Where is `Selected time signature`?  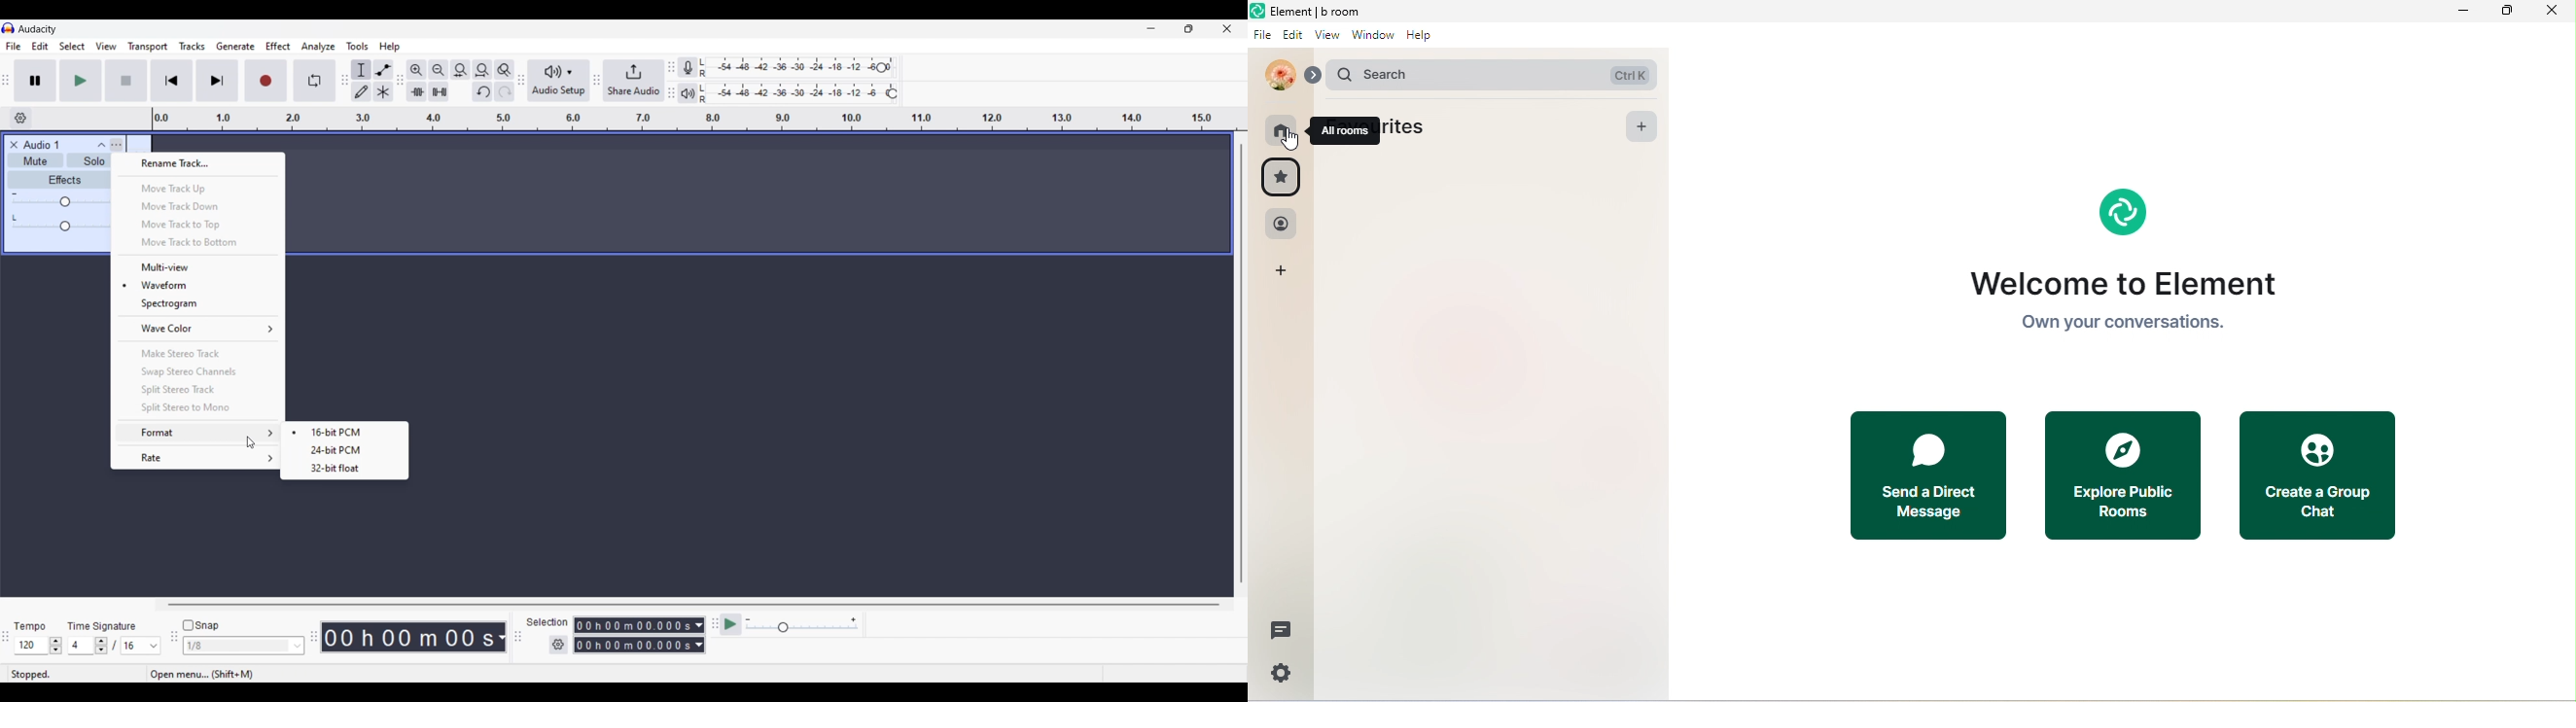 Selected time signature is located at coordinates (82, 646).